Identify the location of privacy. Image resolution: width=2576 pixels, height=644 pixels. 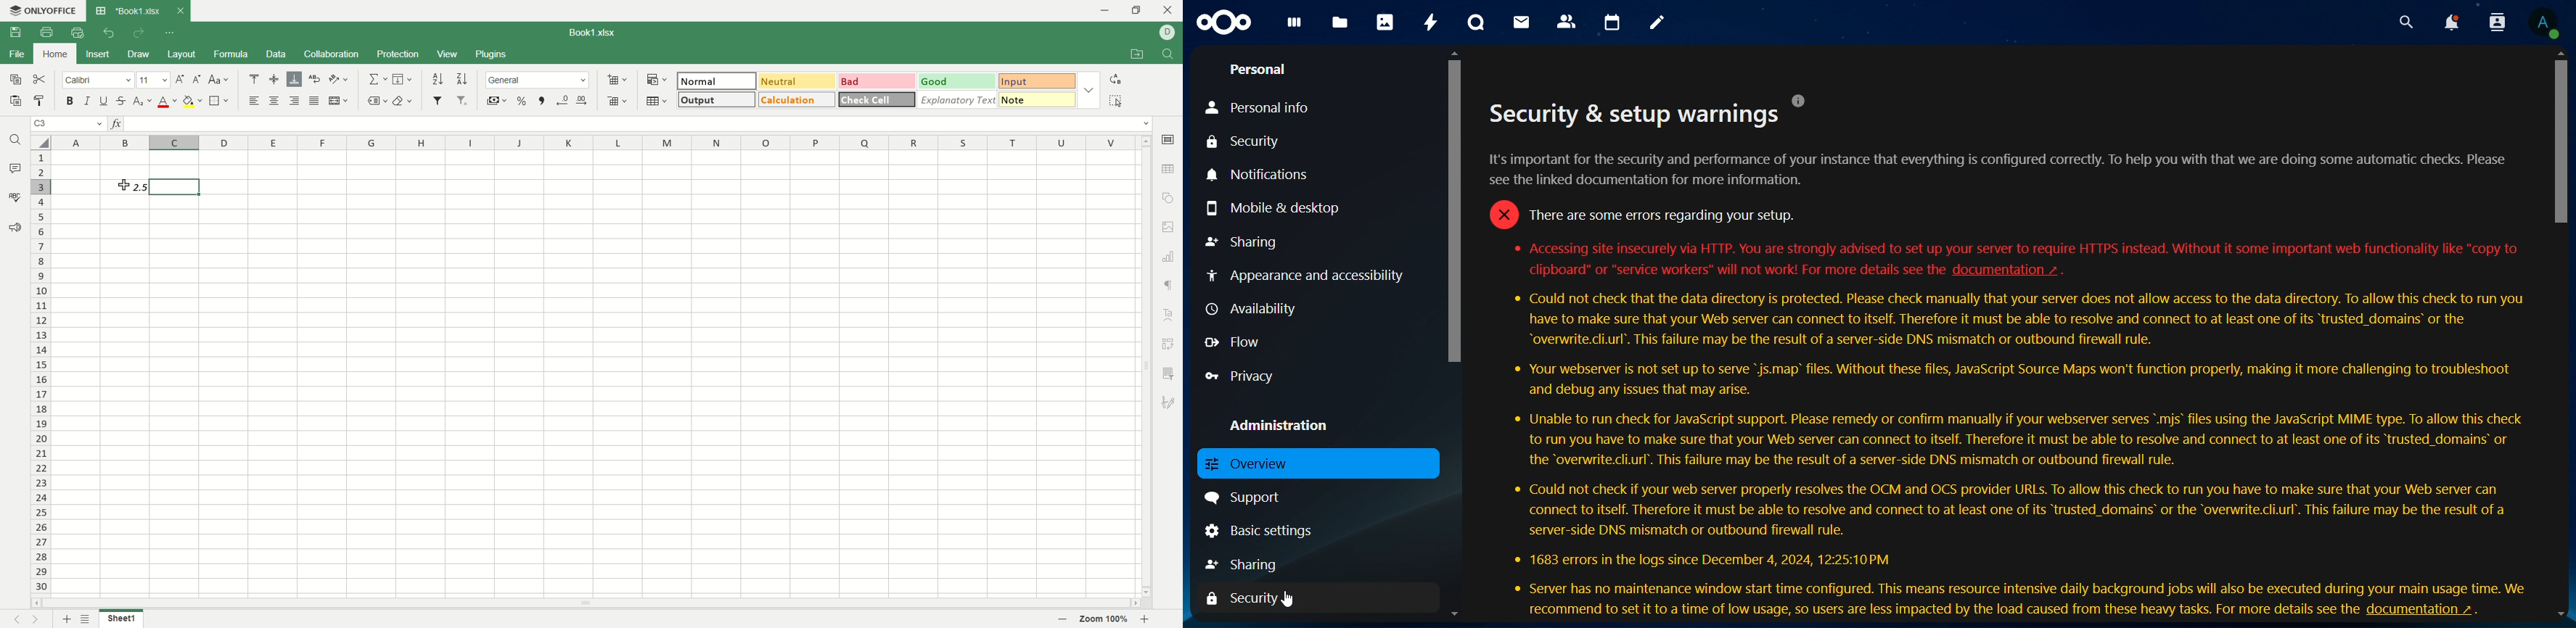
(1241, 378).